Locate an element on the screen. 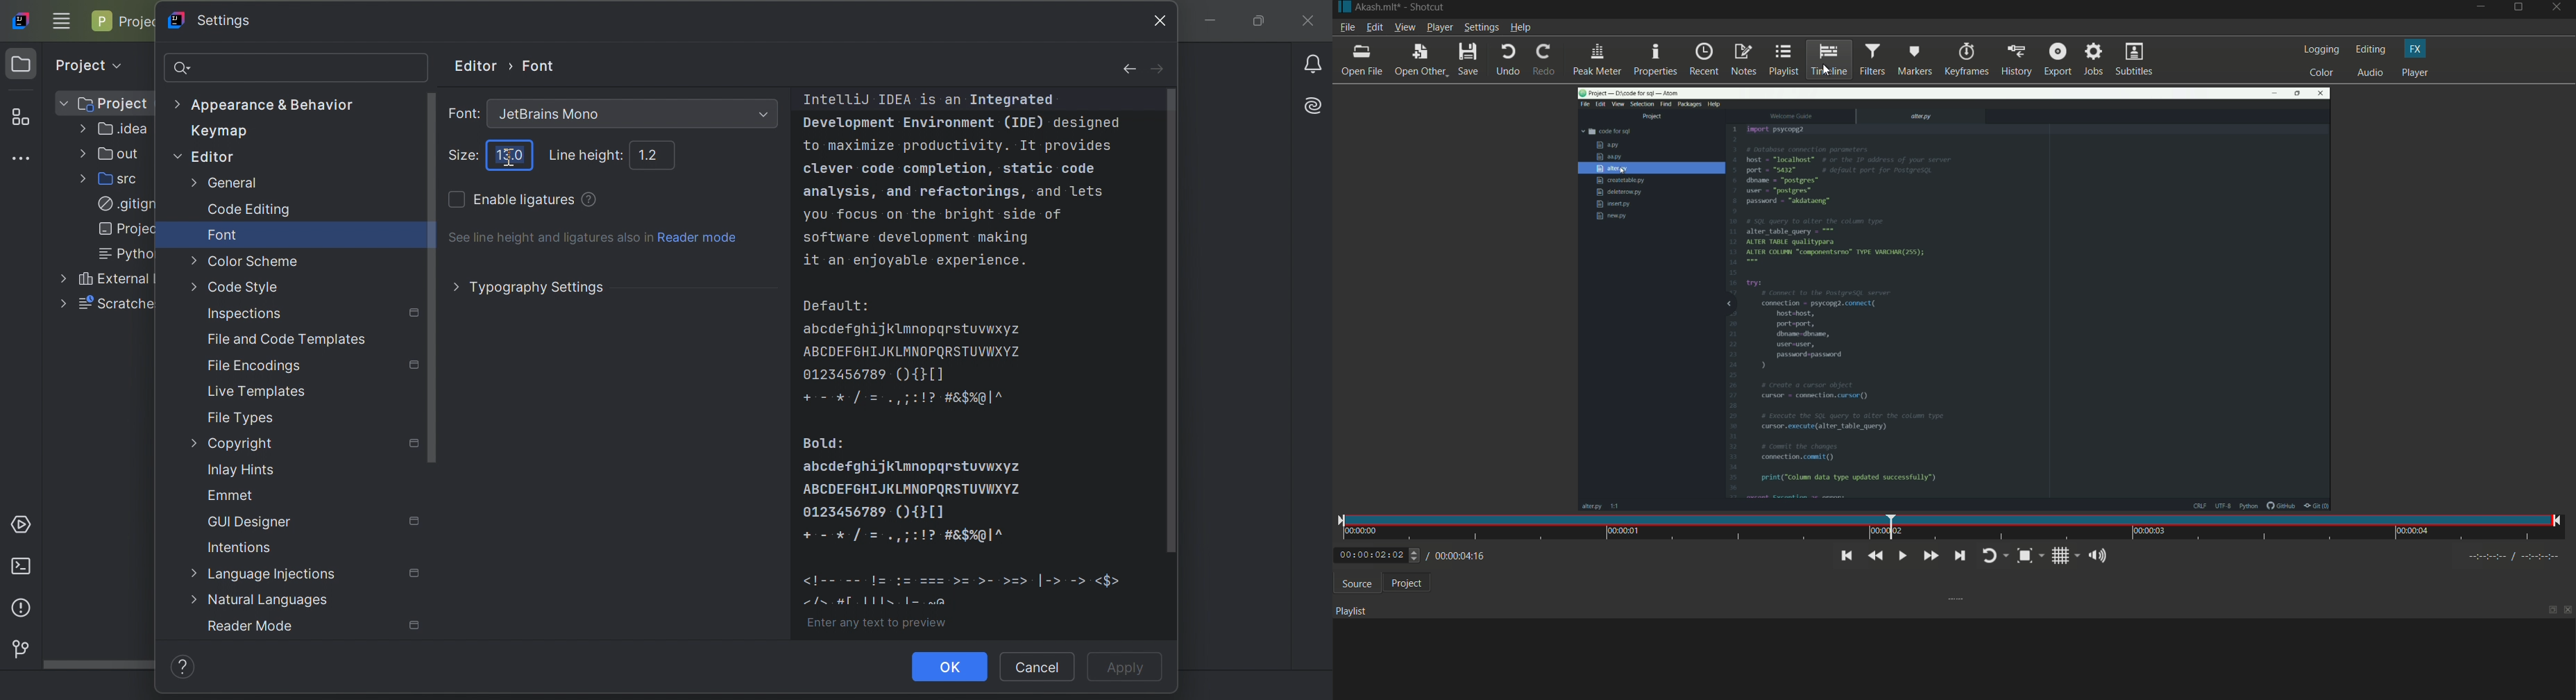  markers is located at coordinates (1914, 60).